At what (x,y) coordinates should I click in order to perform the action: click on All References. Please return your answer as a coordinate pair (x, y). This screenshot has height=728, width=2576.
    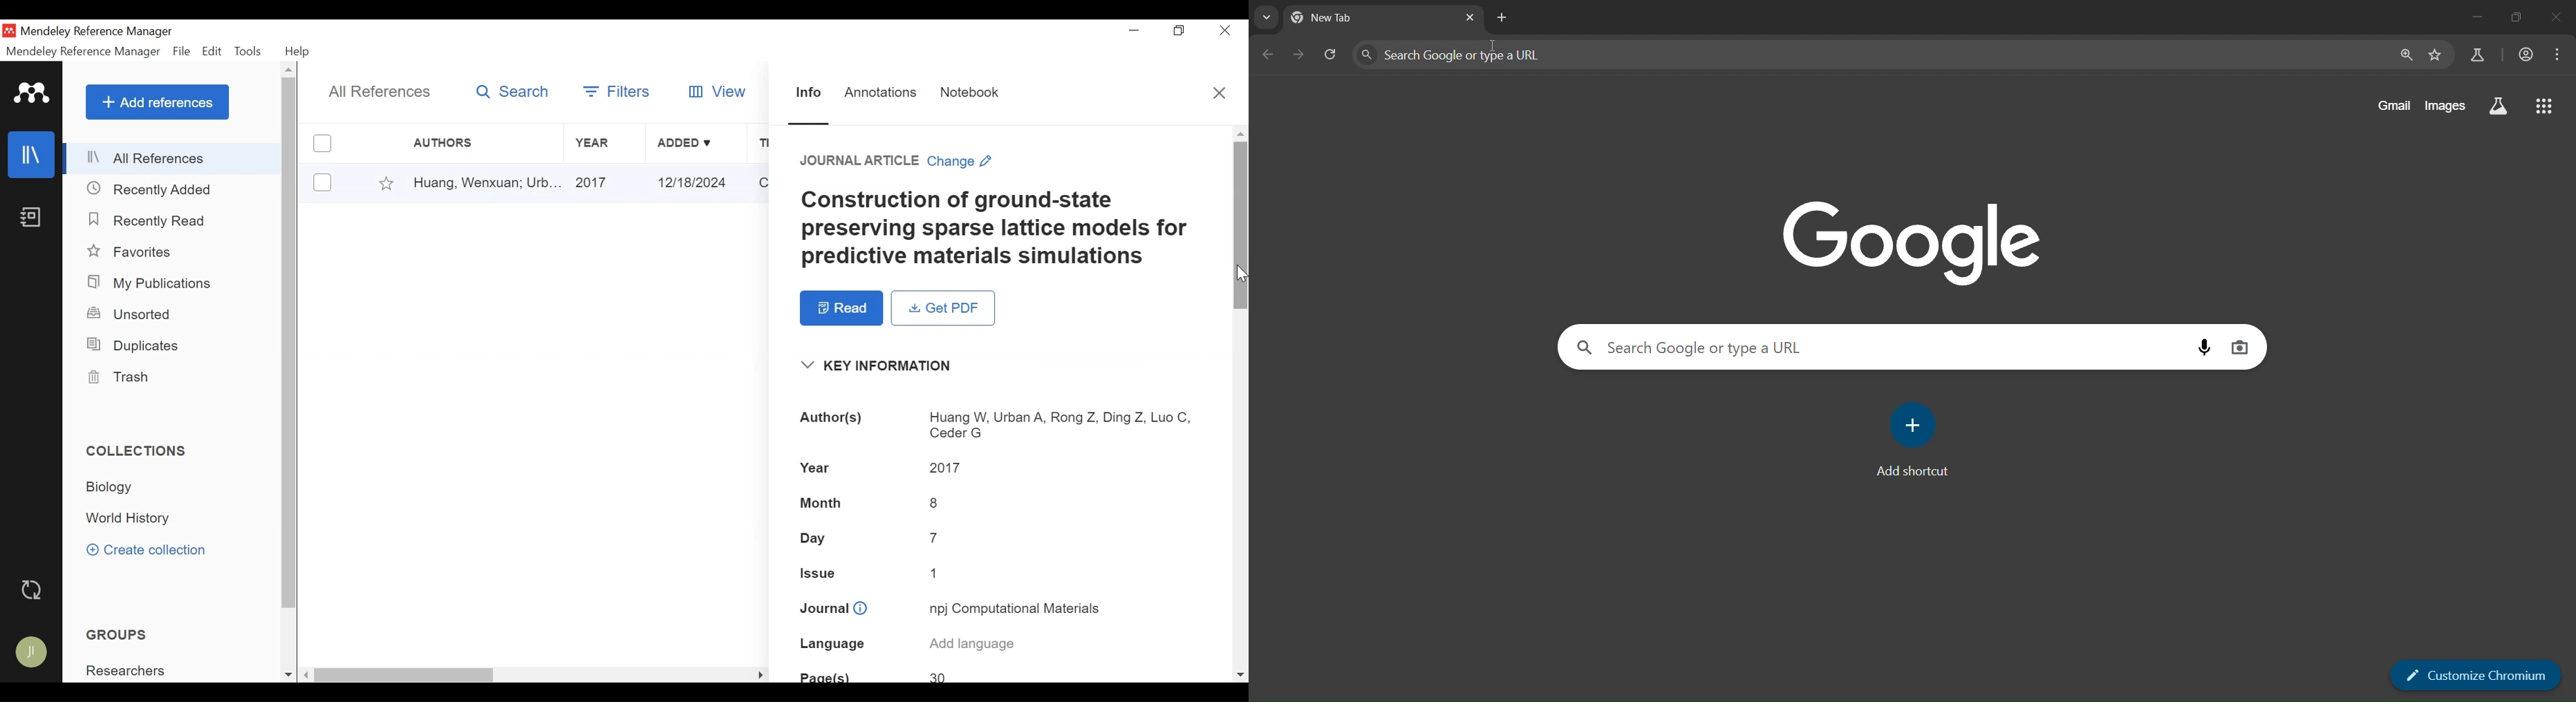
    Looking at the image, I should click on (381, 93).